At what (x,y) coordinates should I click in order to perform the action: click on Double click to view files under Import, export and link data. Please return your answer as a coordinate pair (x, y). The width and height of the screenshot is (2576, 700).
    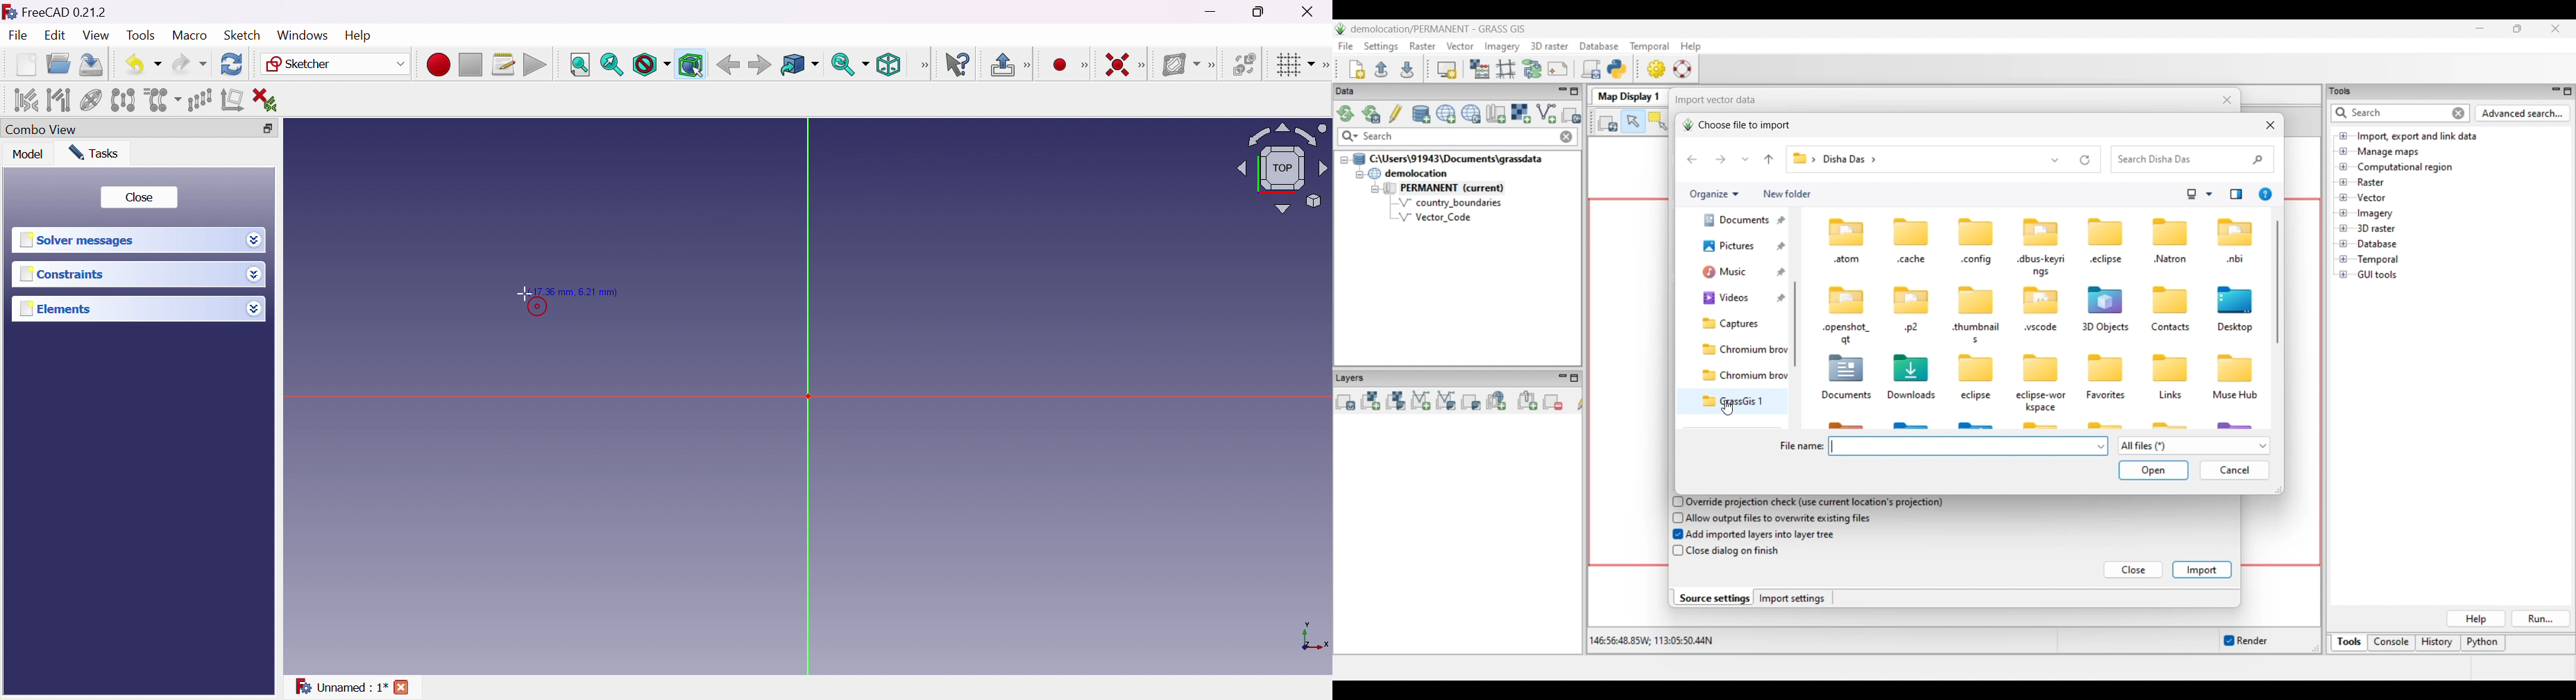
    Looking at the image, I should click on (2417, 137).